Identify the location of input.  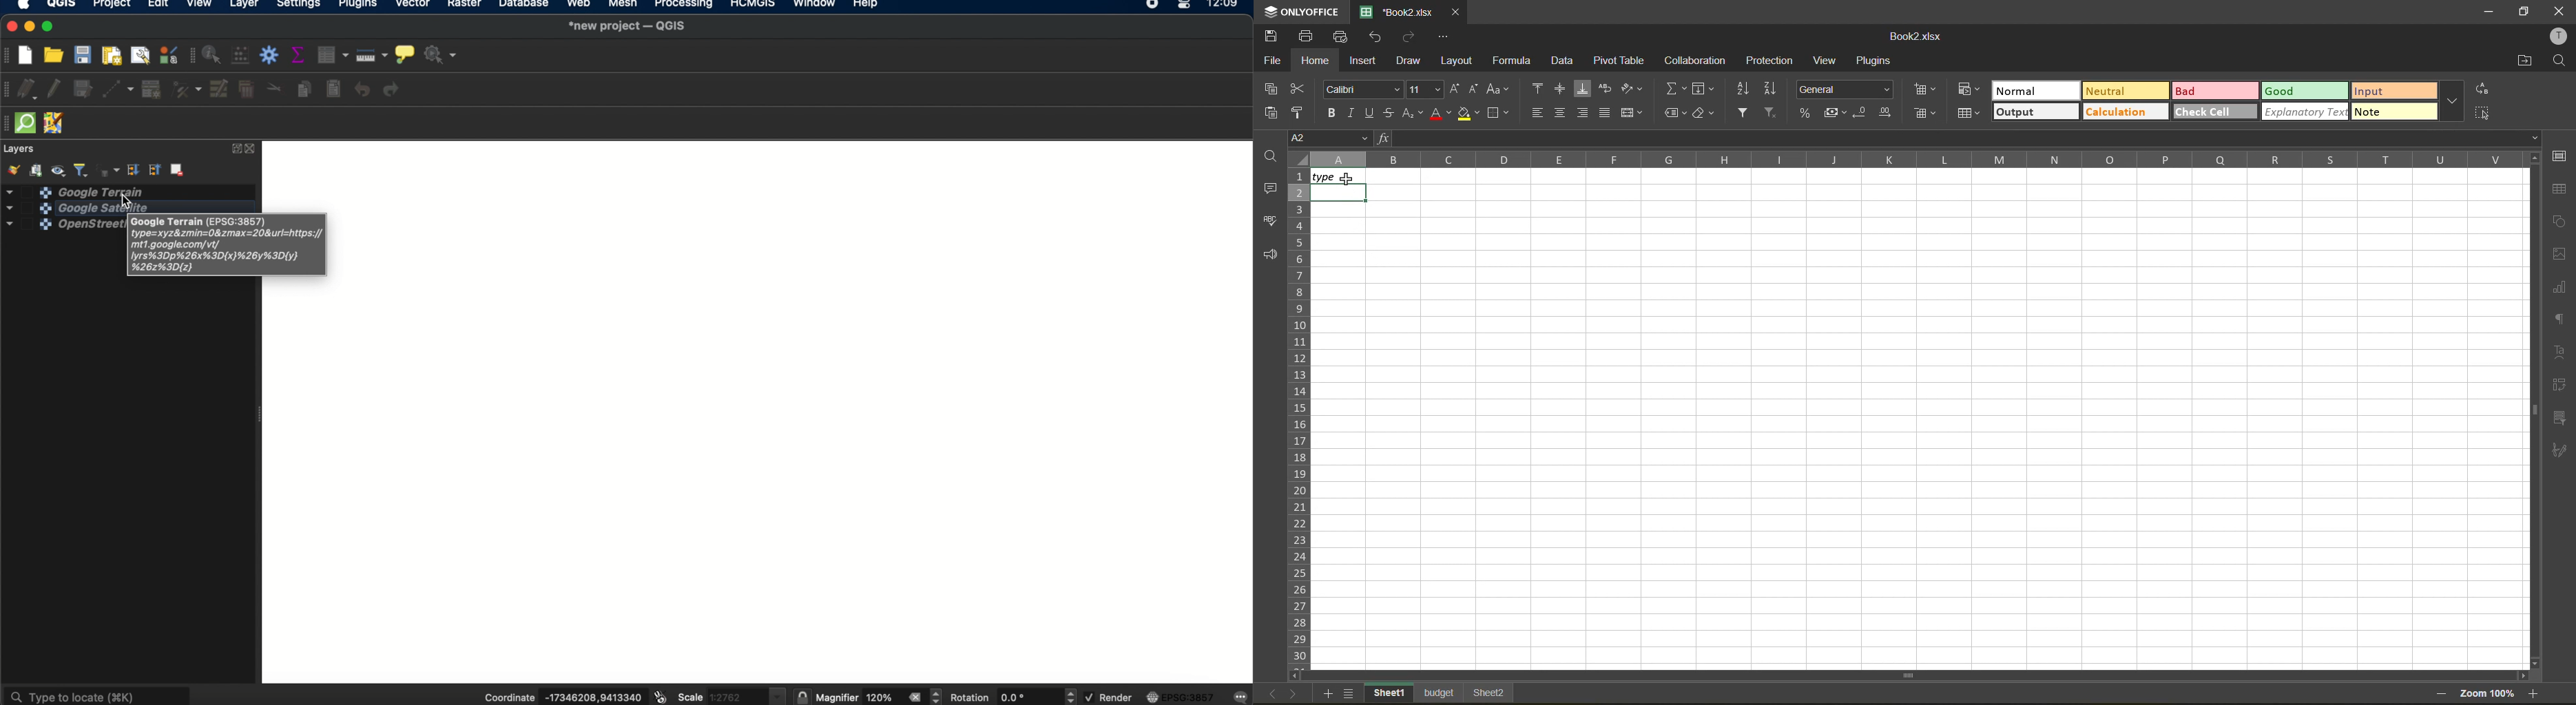
(2393, 93).